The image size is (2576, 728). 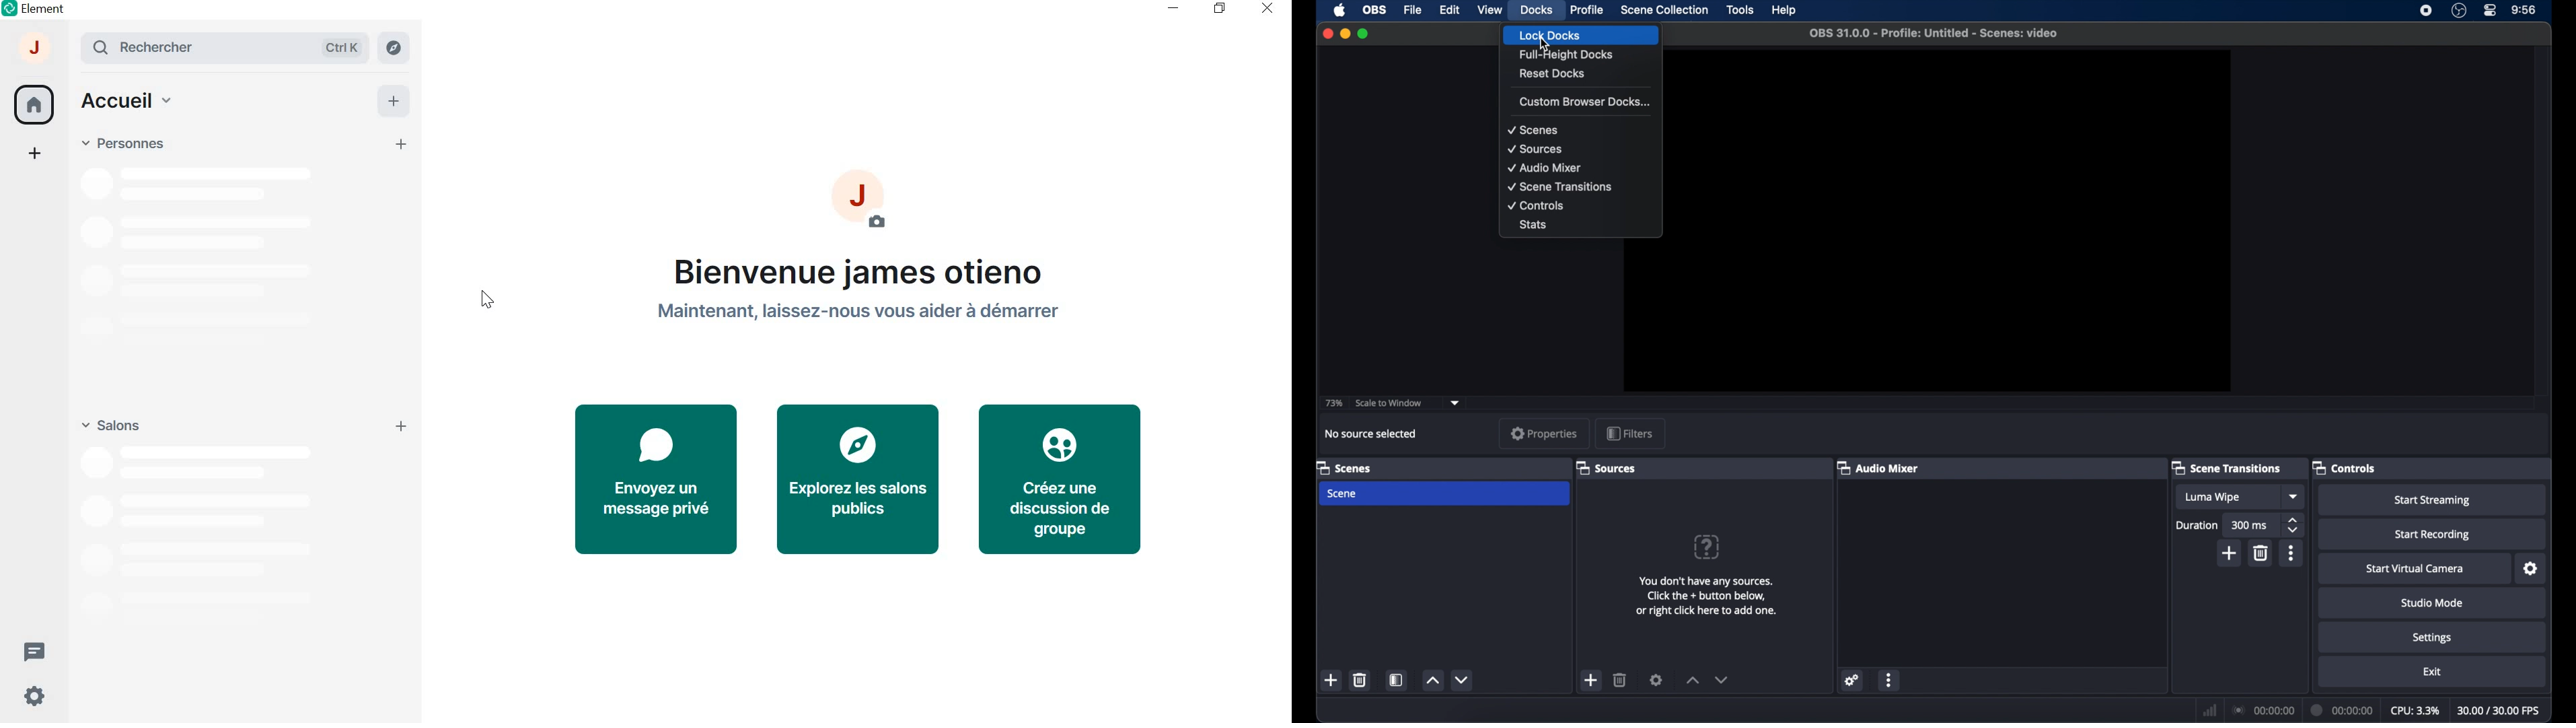 What do you see at coordinates (1950, 220) in the screenshot?
I see `preview` at bounding box center [1950, 220].